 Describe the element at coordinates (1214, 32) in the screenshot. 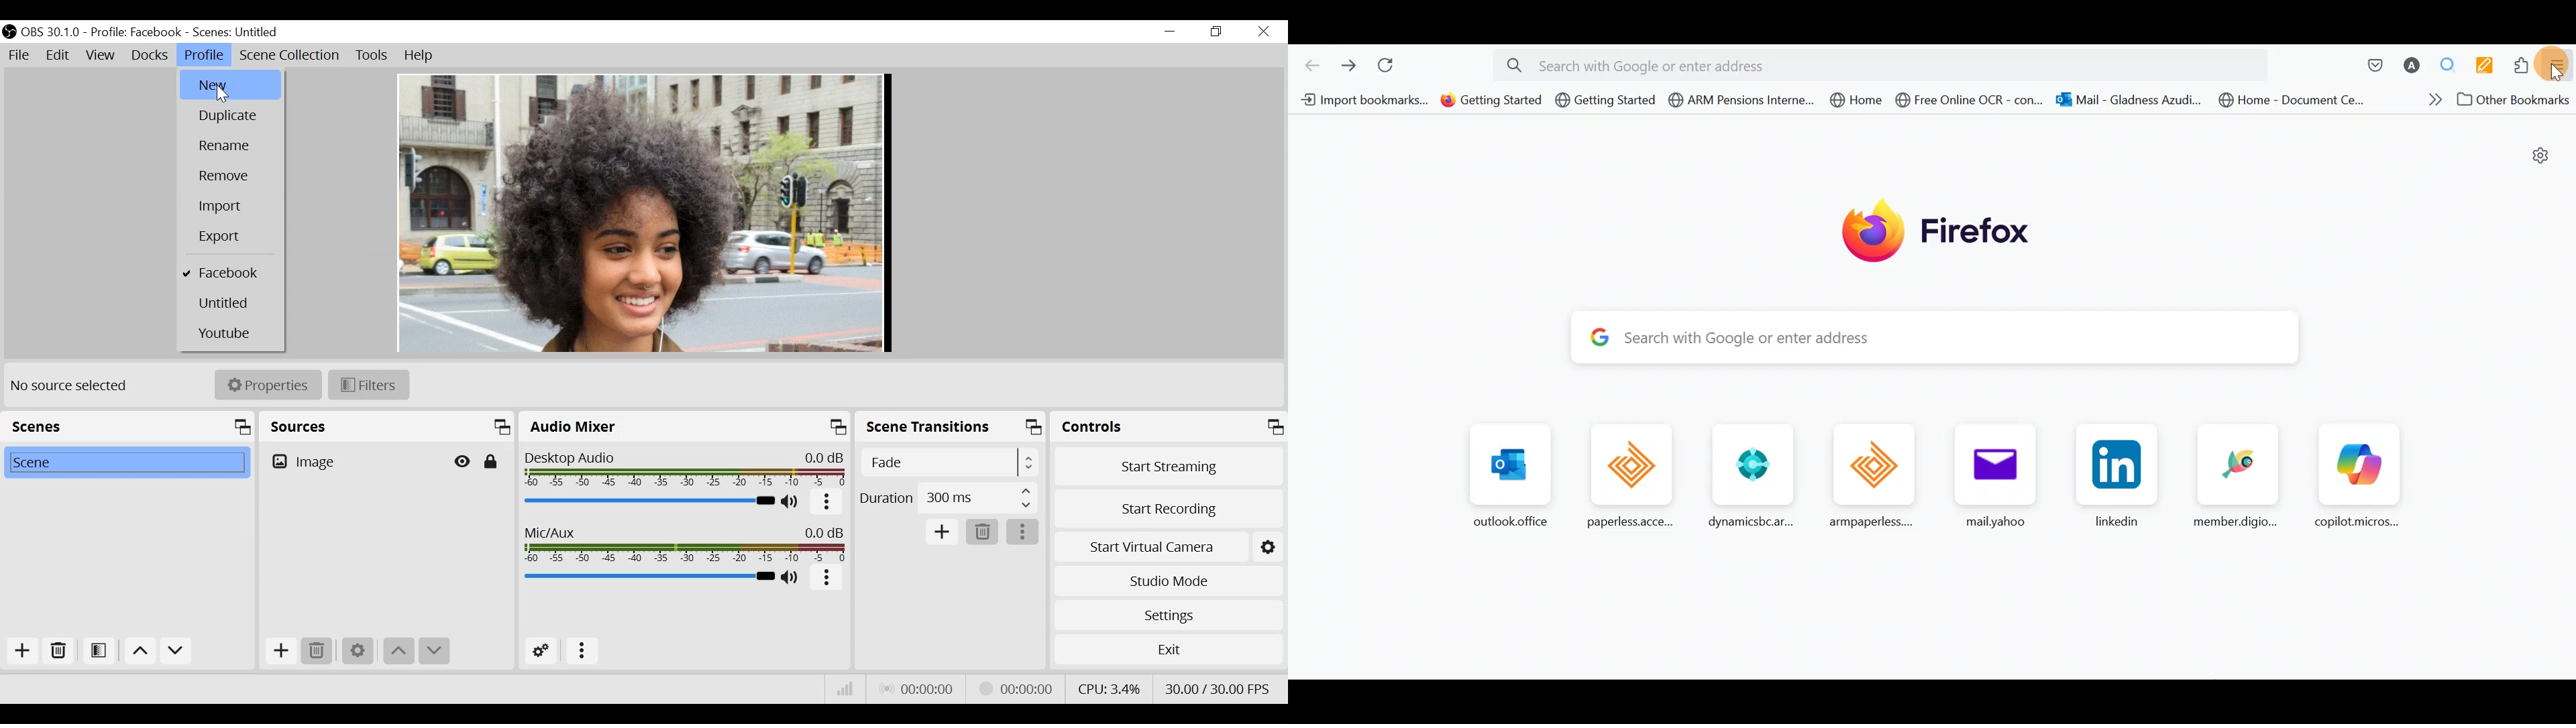

I see `Restore` at that location.